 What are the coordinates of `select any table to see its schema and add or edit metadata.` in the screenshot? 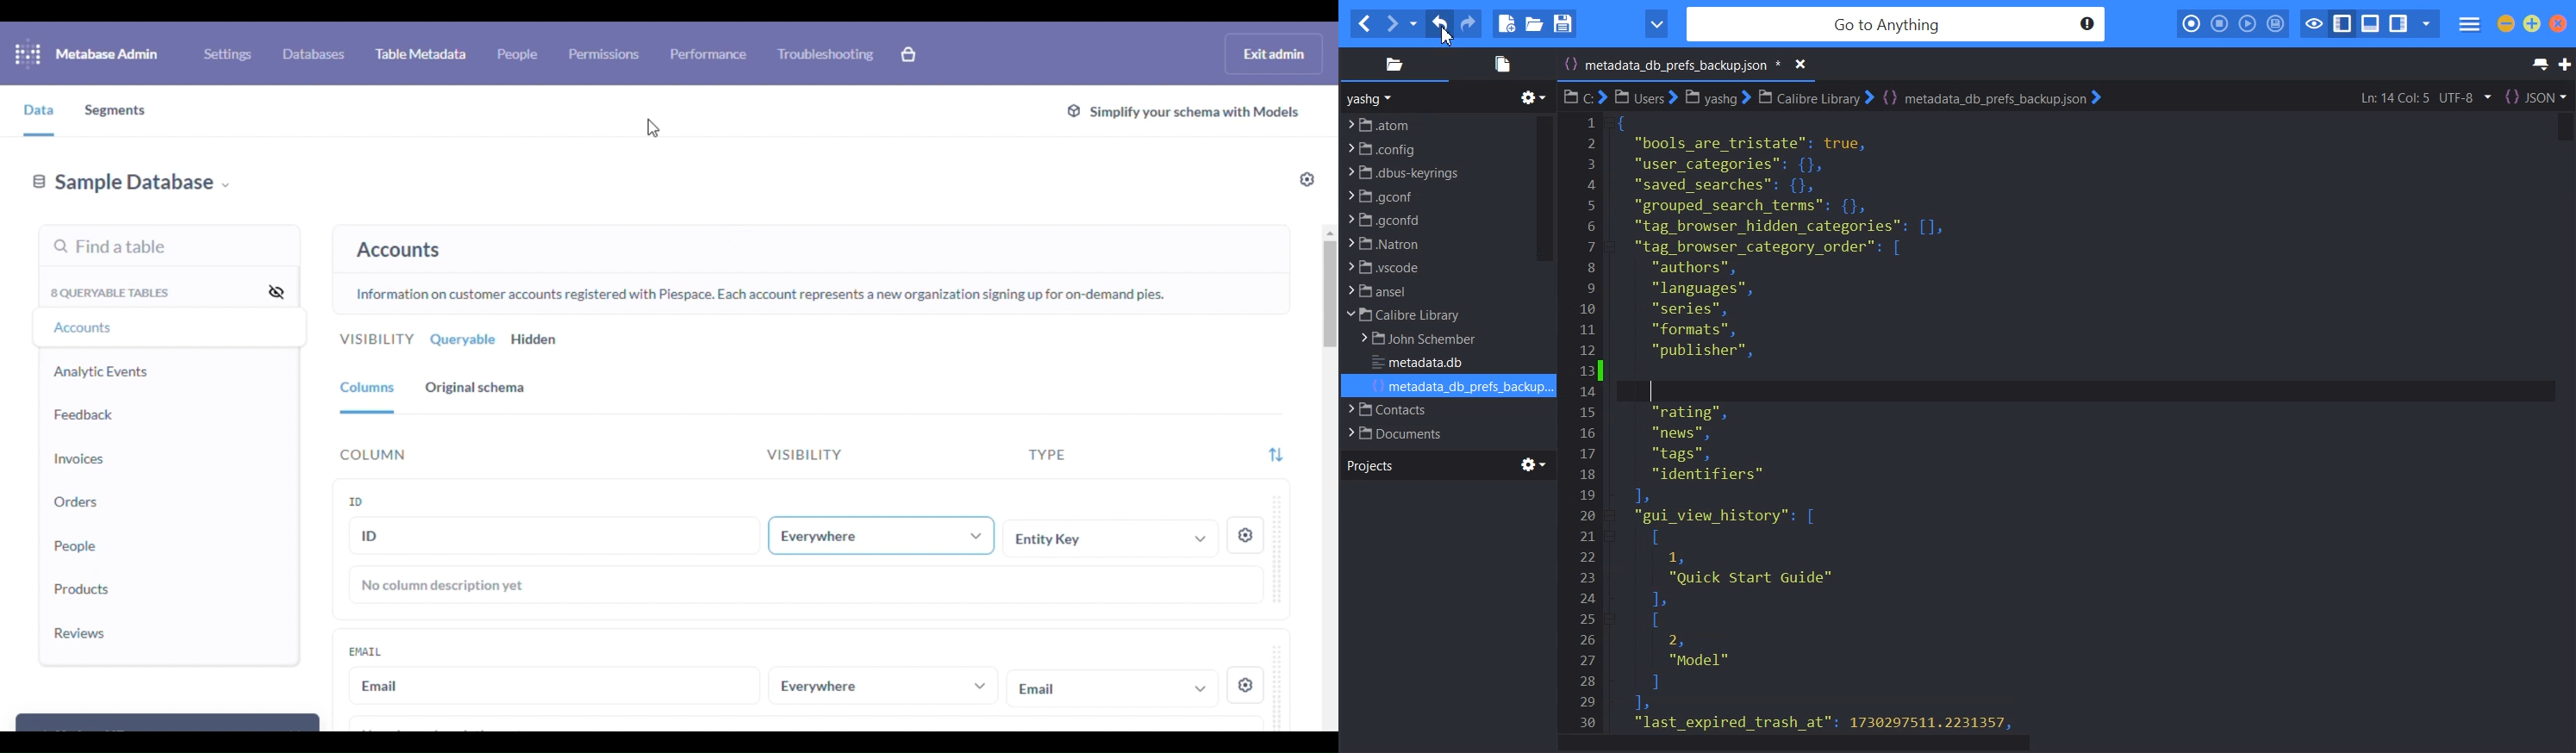 It's located at (822, 241).